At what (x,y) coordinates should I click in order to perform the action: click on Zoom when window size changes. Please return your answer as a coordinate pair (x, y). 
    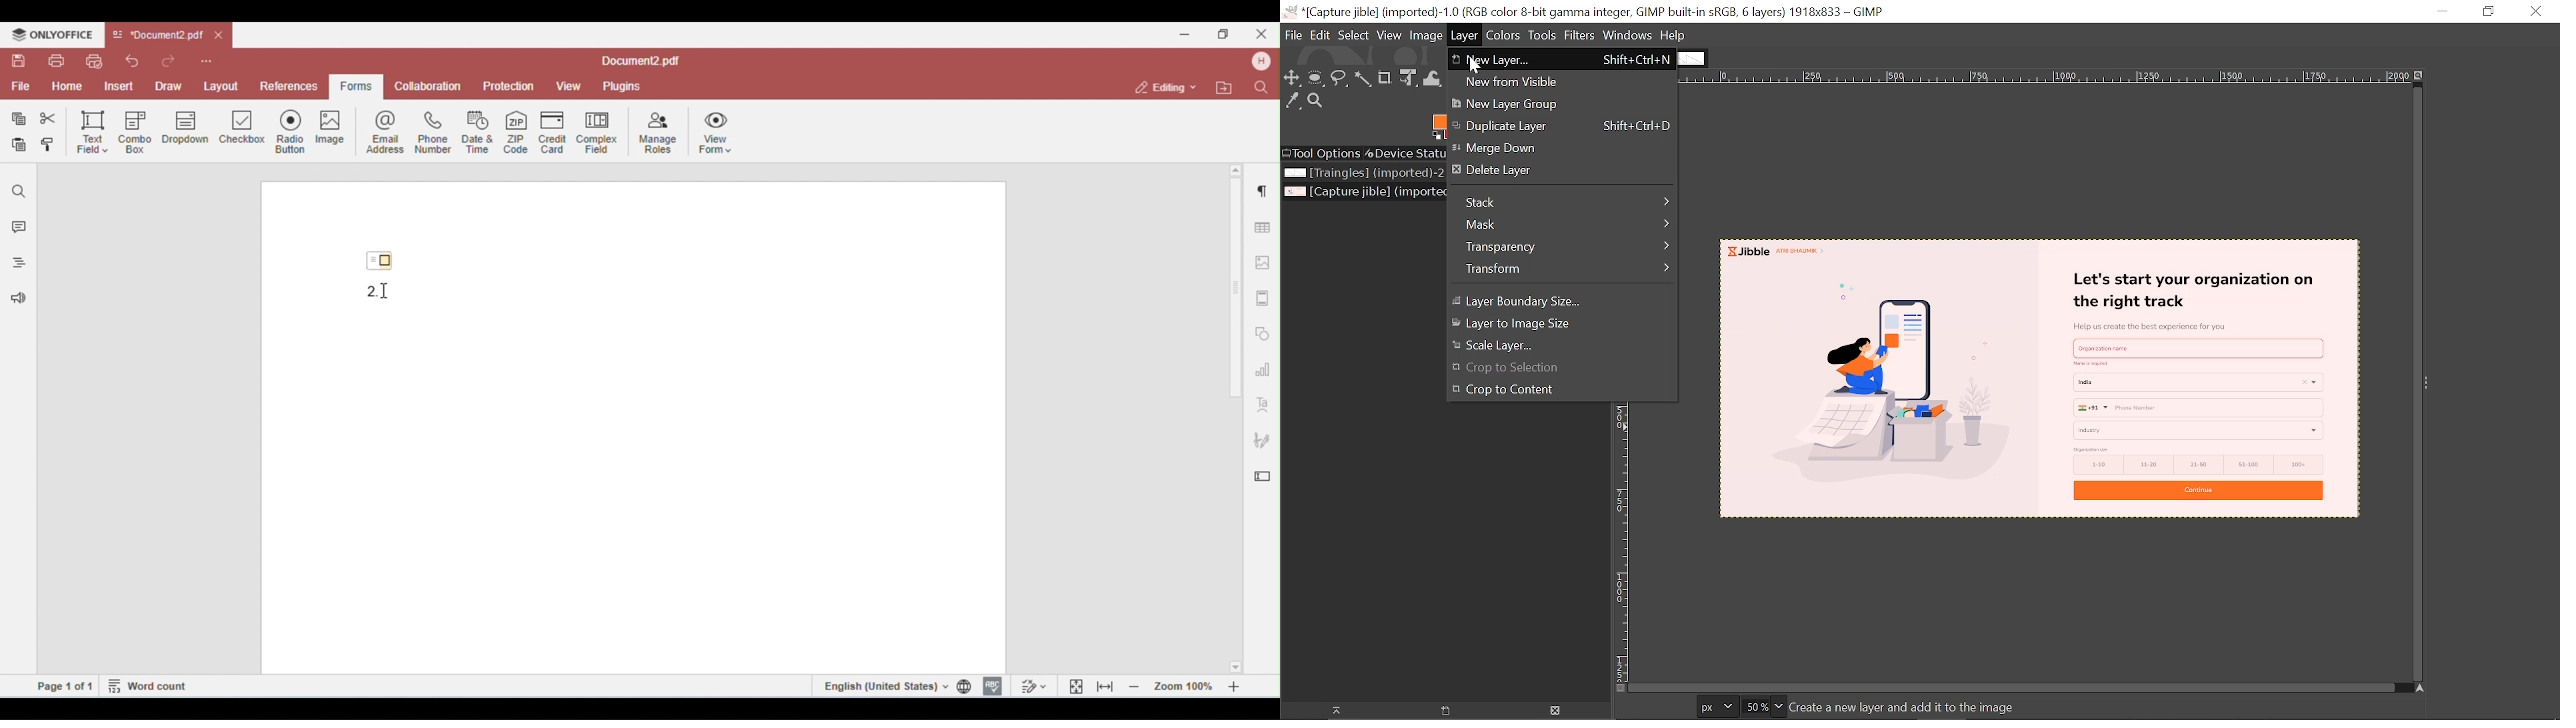
    Looking at the image, I should click on (2422, 77).